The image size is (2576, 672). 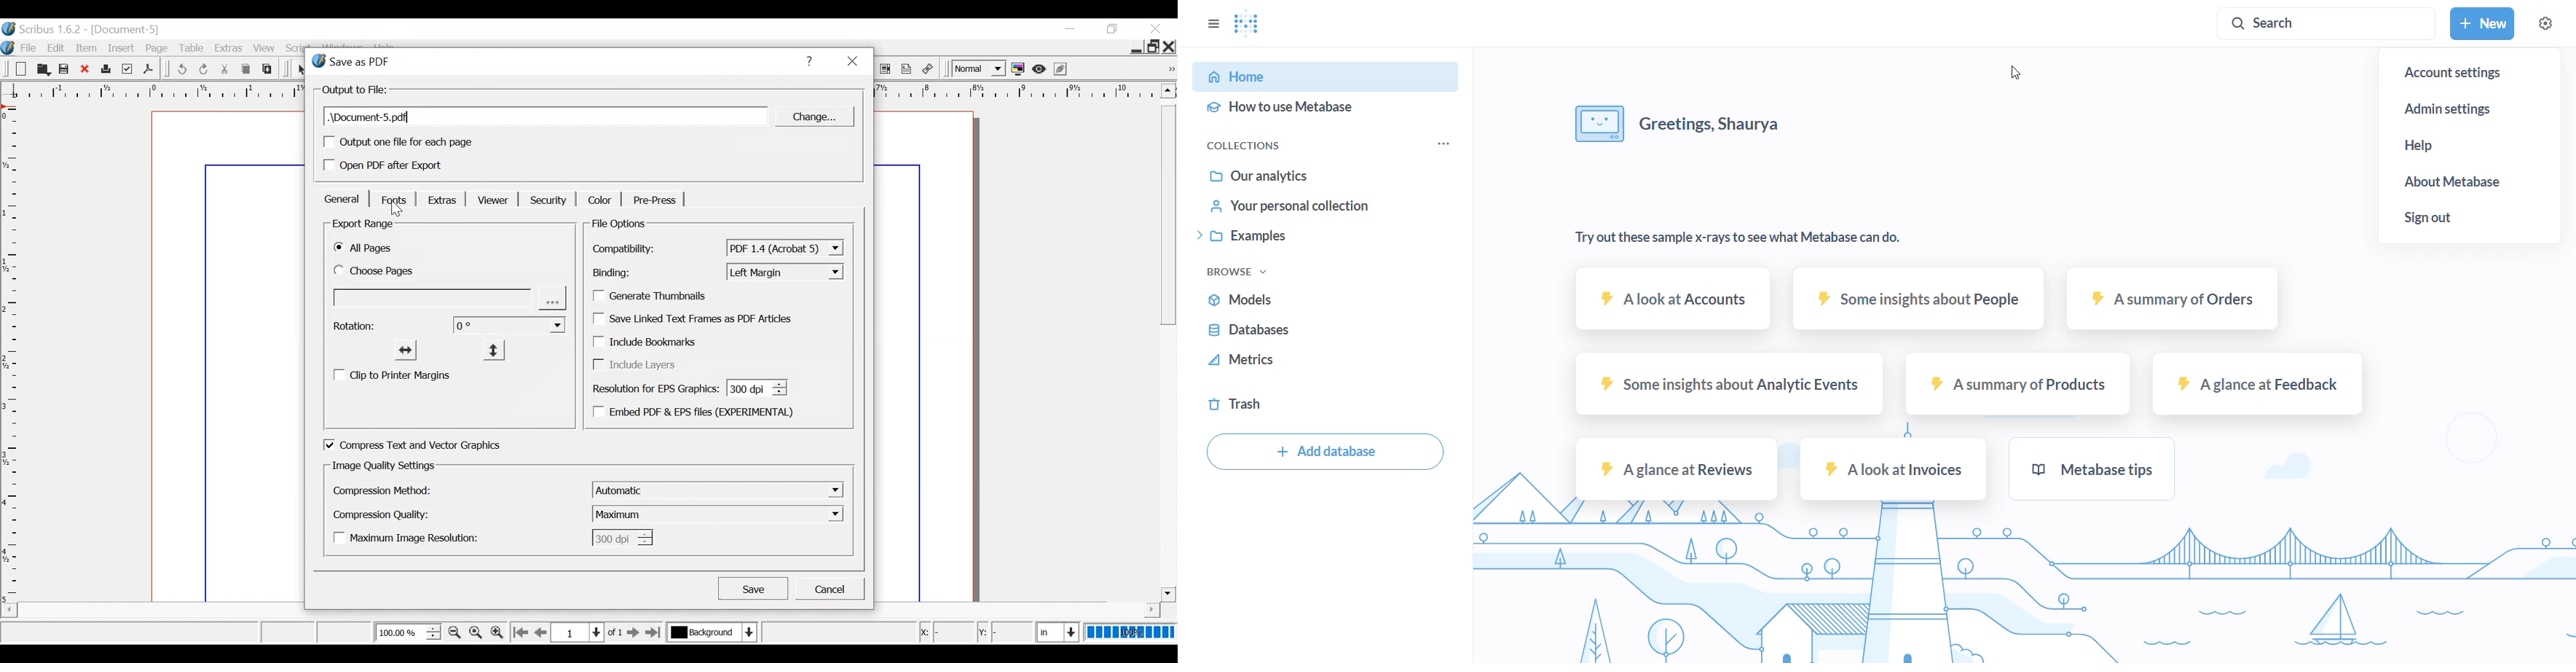 I want to click on (un)select All pages, so click(x=368, y=249).